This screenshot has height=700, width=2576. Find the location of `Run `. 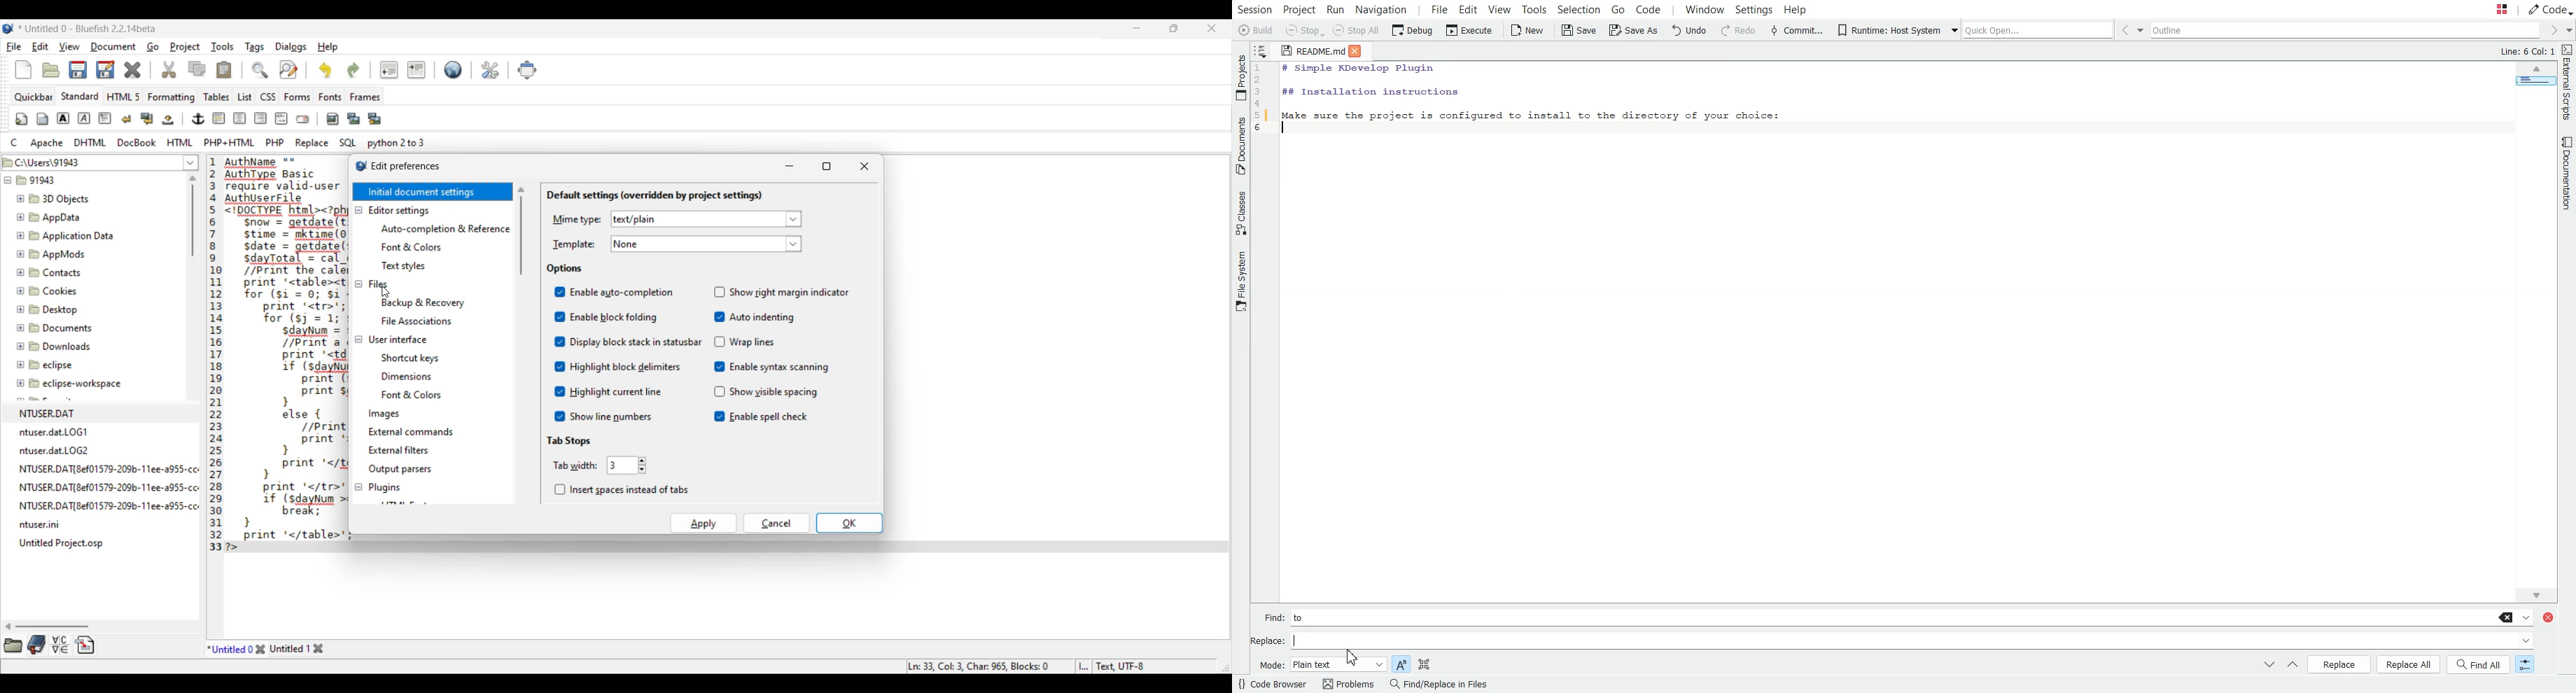

Run  is located at coordinates (1338, 9).